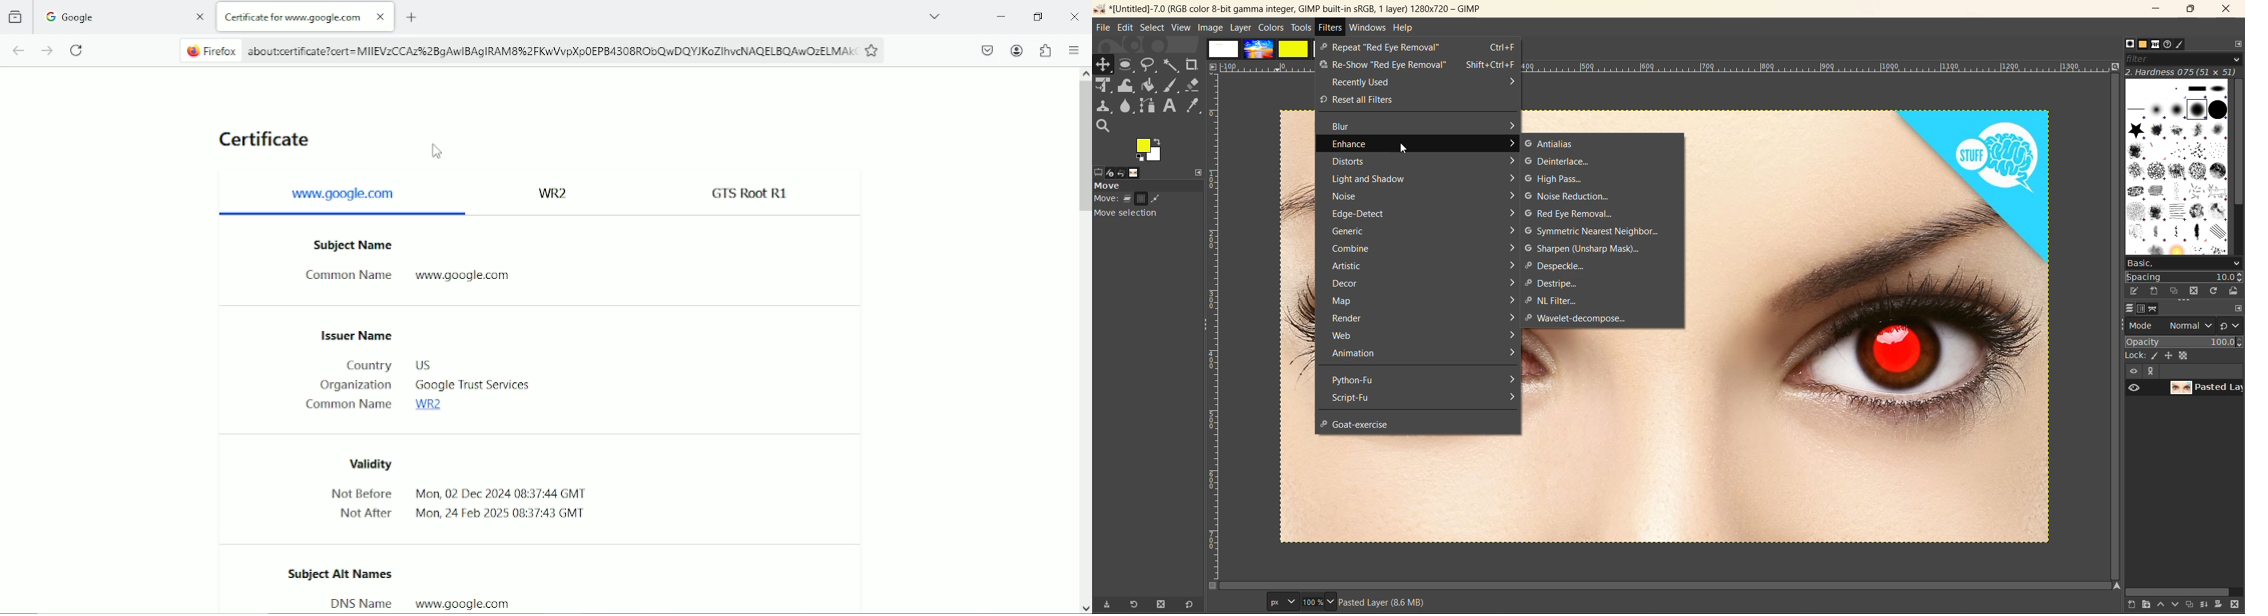 The image size is (2268, 616). Describe the element at coordinates (1149, 65) in the screenshot. I see `free select tool` at that location.